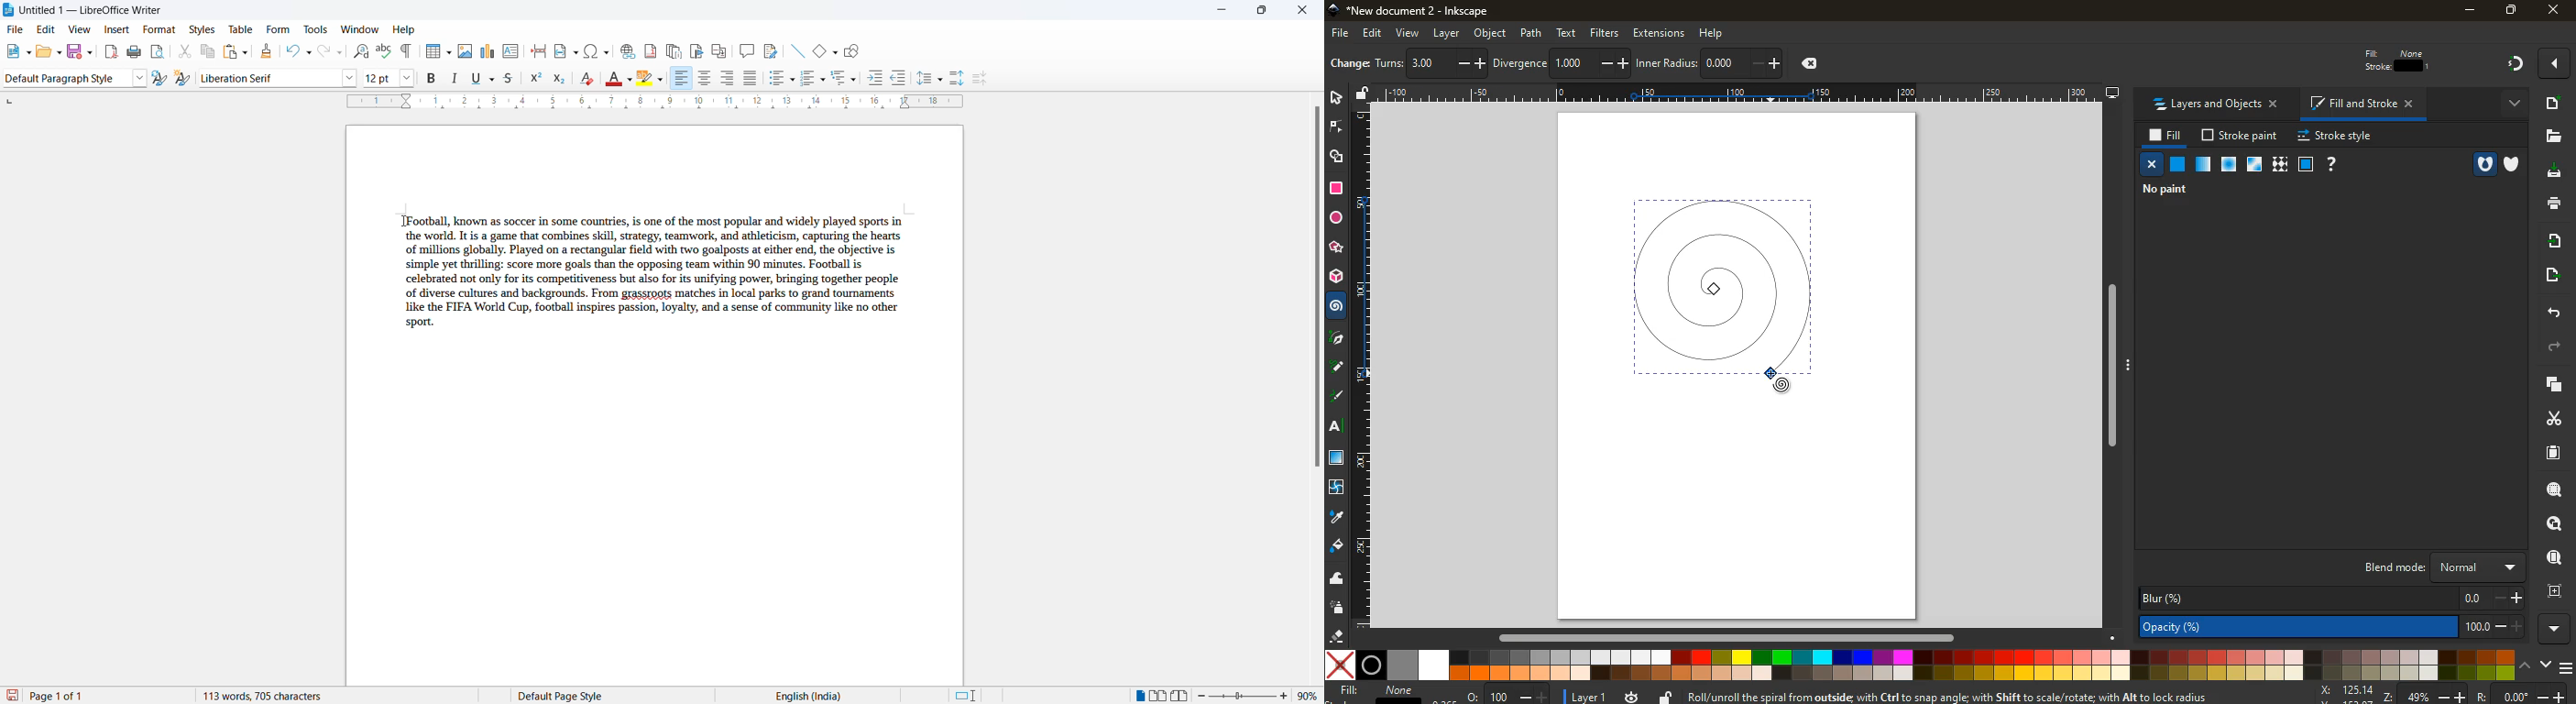  Describe the element at coordinates (106, 694) in the screenshot. I see `total and current page` at that location.